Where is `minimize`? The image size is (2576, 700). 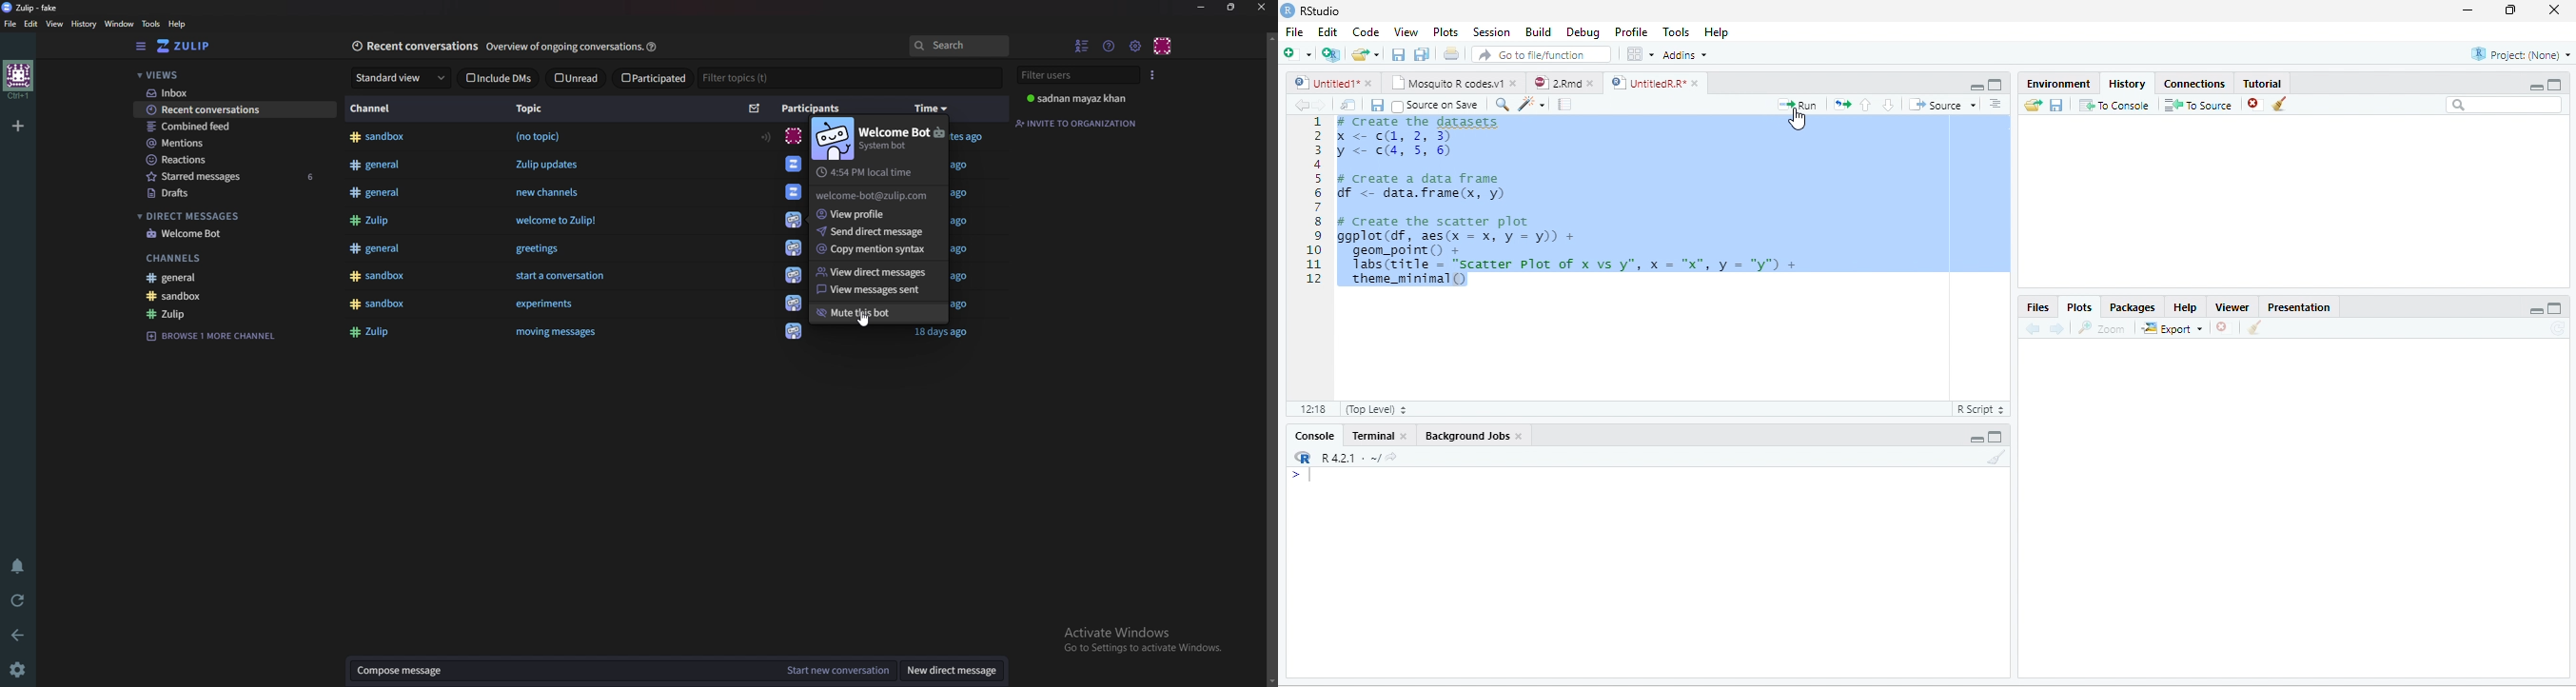 minimize is located at coordinates (2468, 10).